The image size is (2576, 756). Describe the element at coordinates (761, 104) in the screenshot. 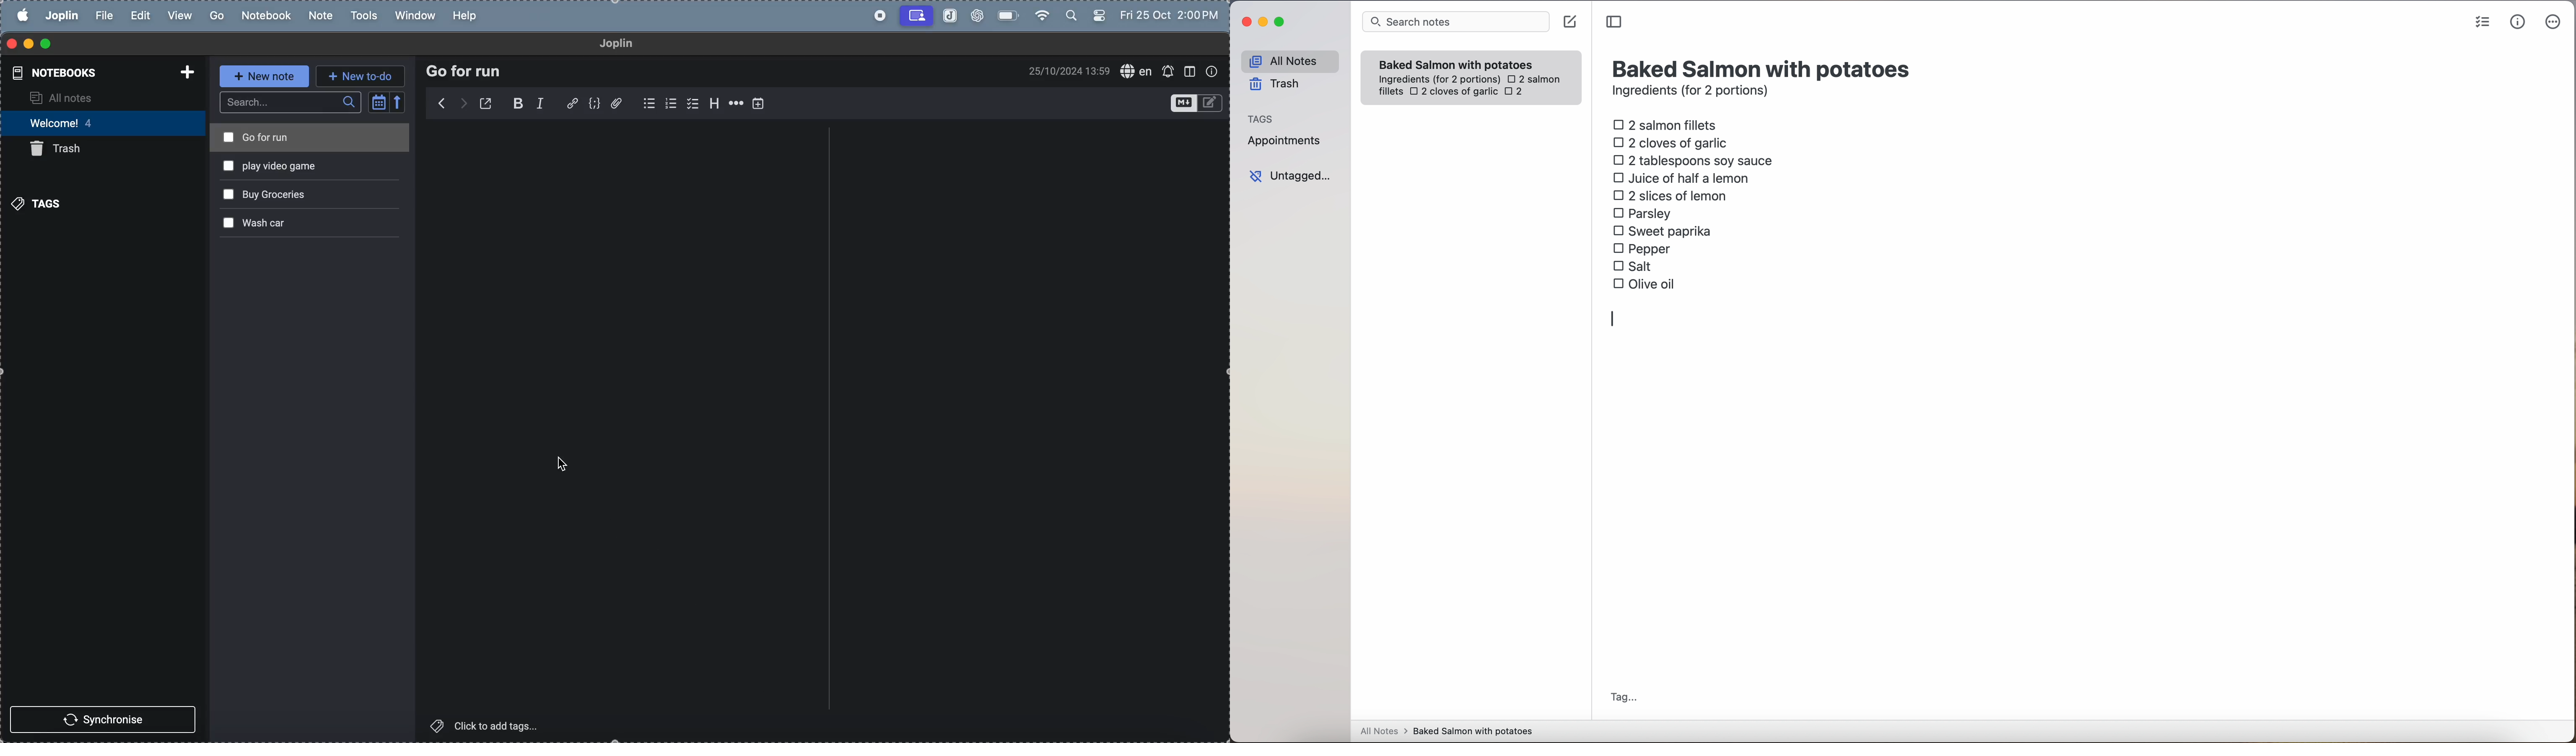

I see `insert time` at that location.